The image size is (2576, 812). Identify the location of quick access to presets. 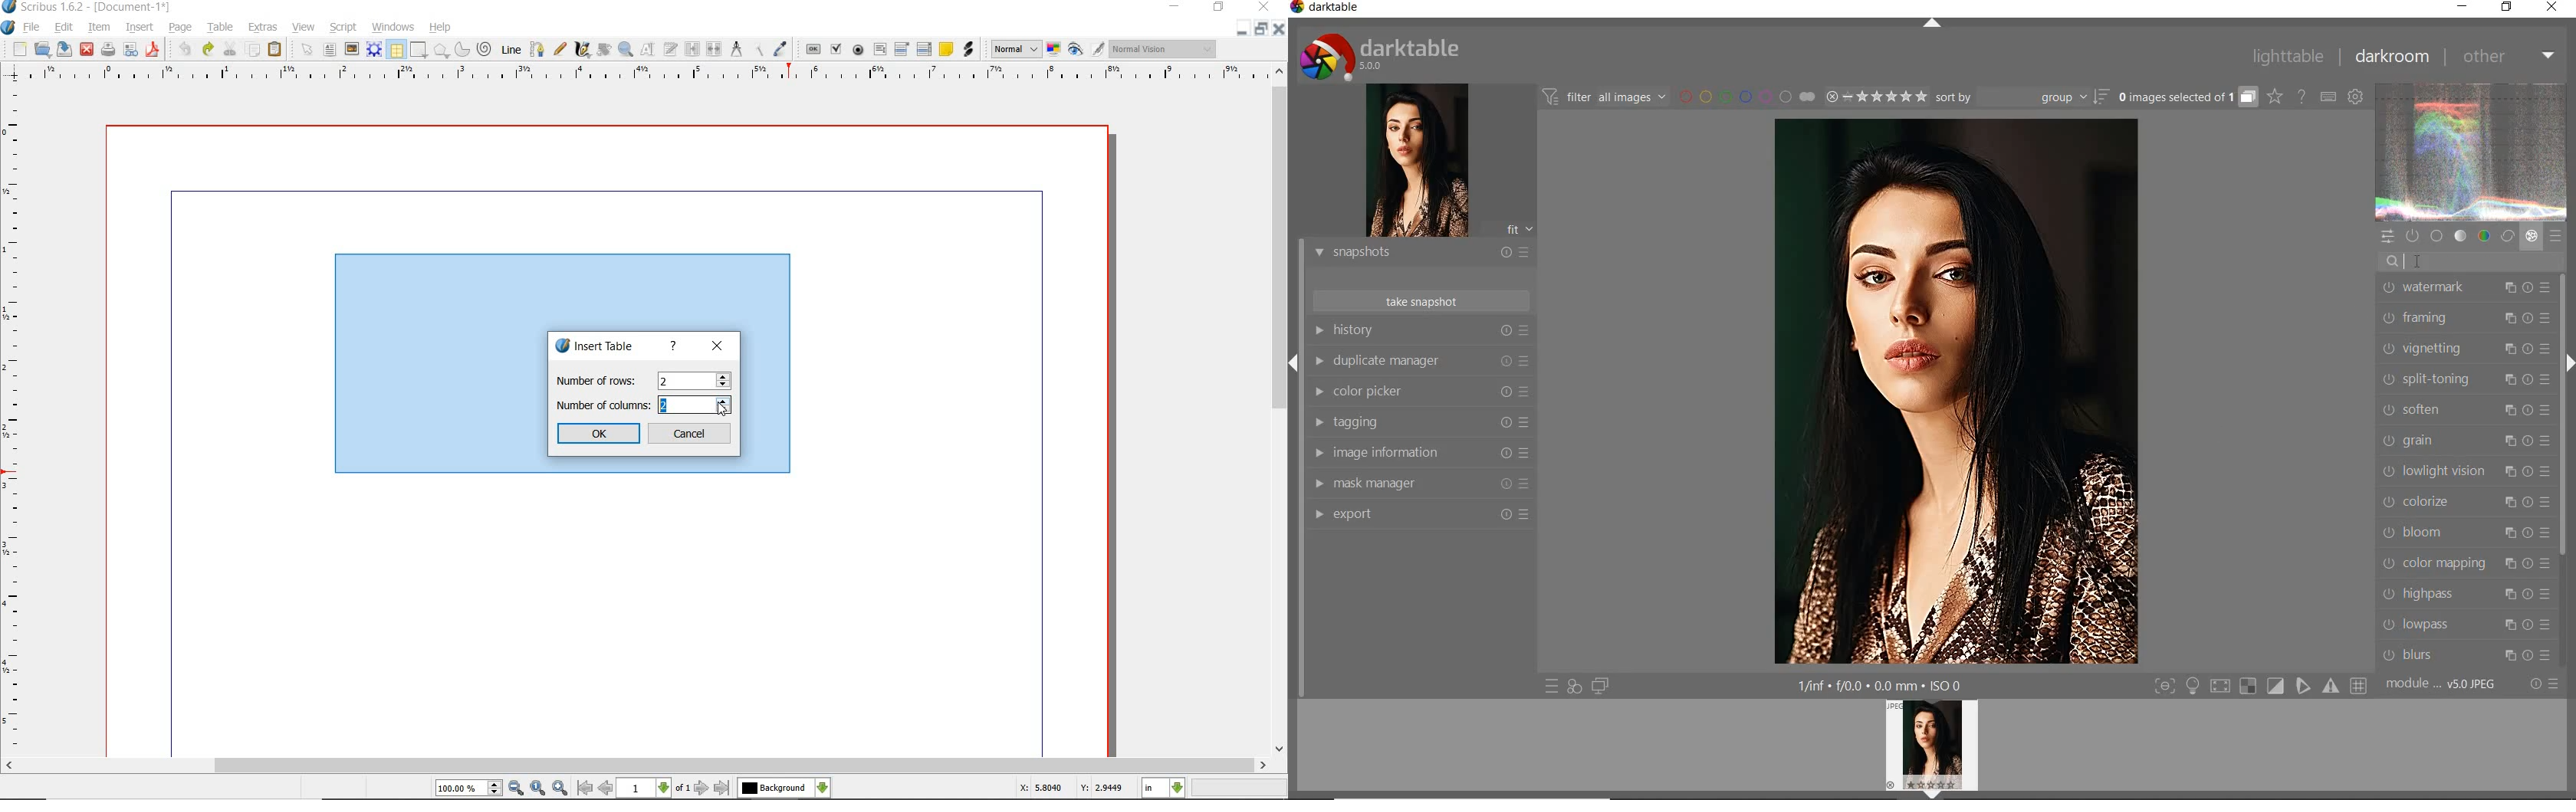
(1549, 686).